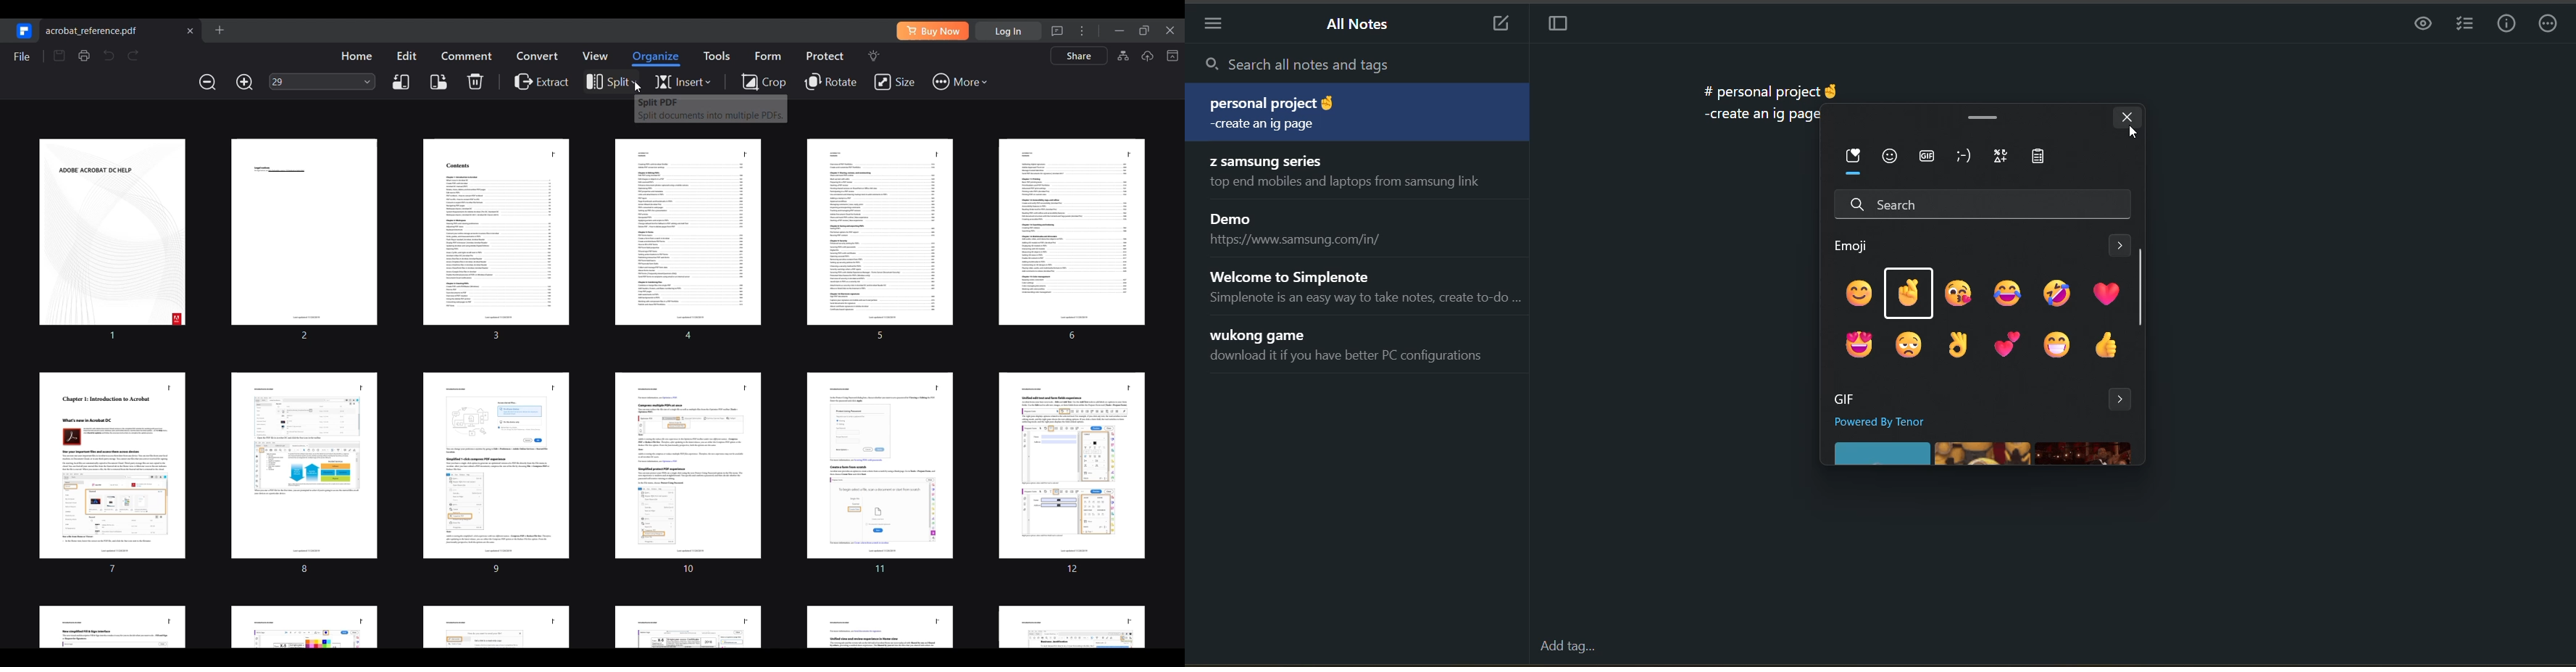 The height and width of the screenshot is (672, 2576). Describe the element at coordinates (2002, 156) in the screenshot. I see `symbols` at that location.